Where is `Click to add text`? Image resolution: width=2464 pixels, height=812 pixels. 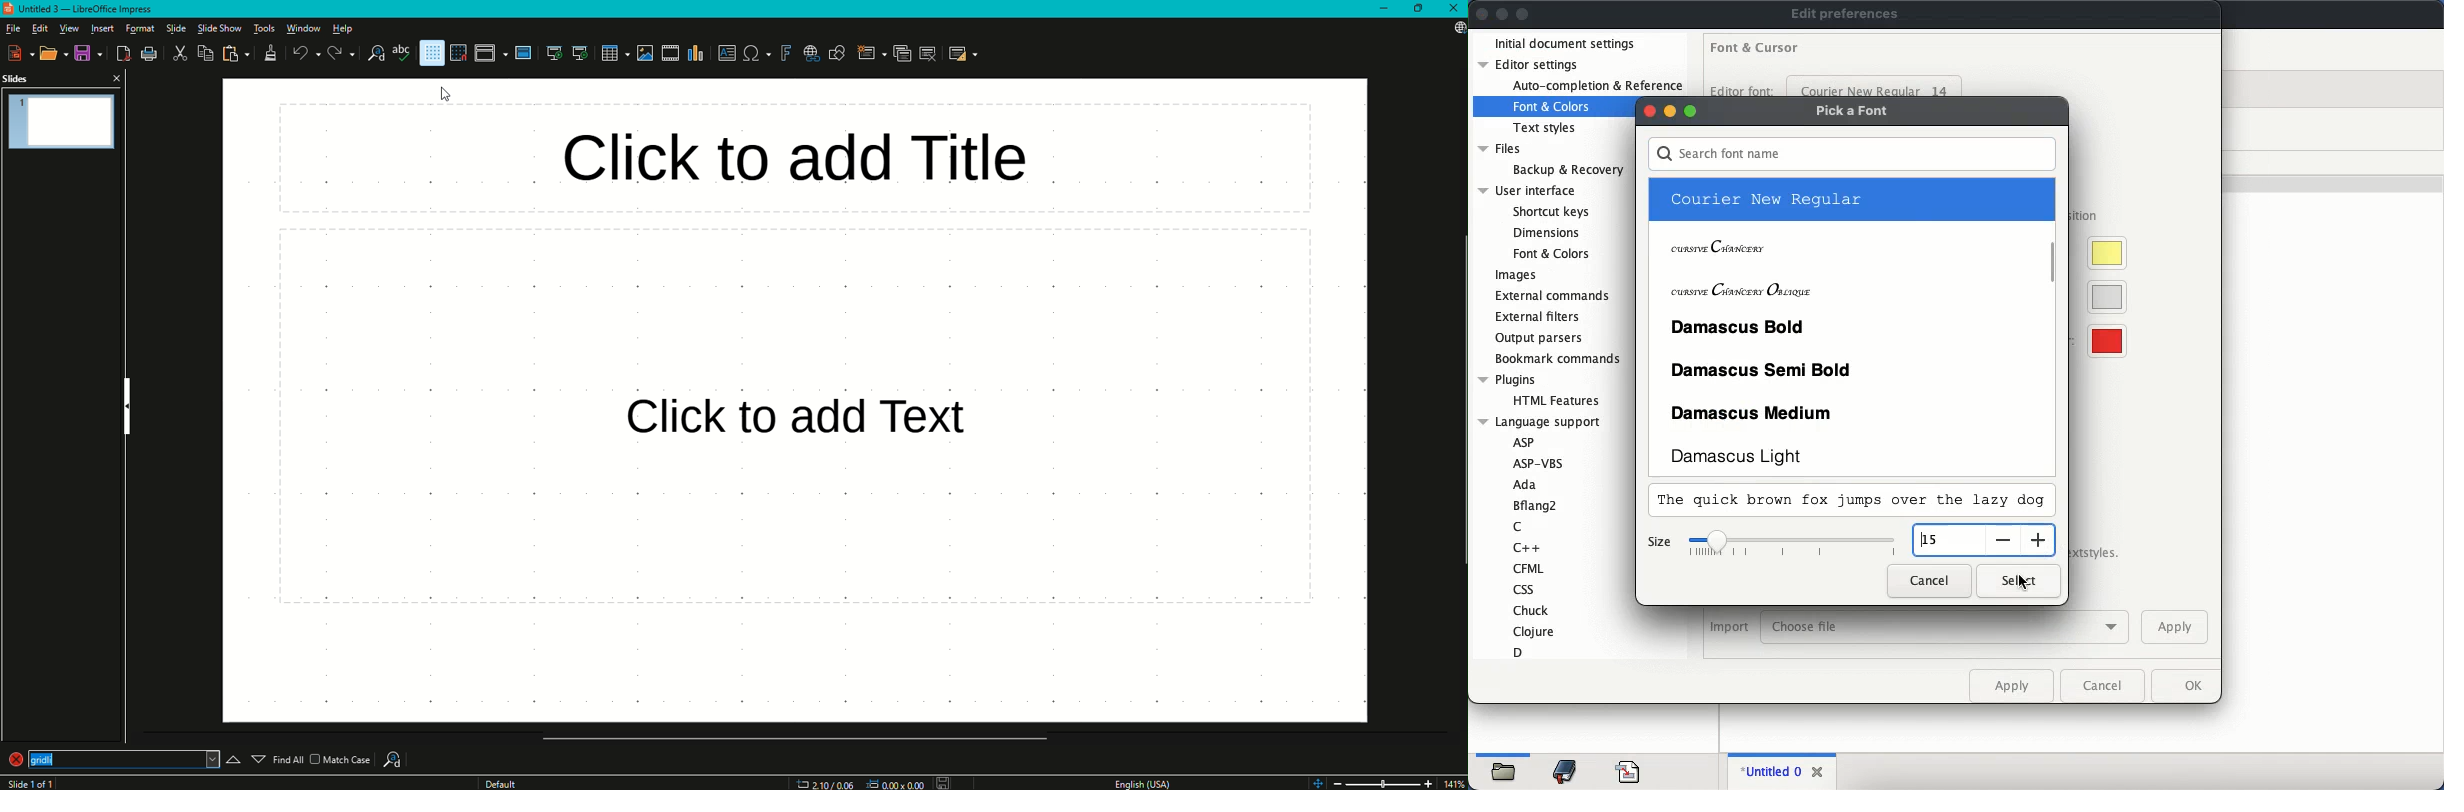 Click to add text is located at coordinates (796, 419).